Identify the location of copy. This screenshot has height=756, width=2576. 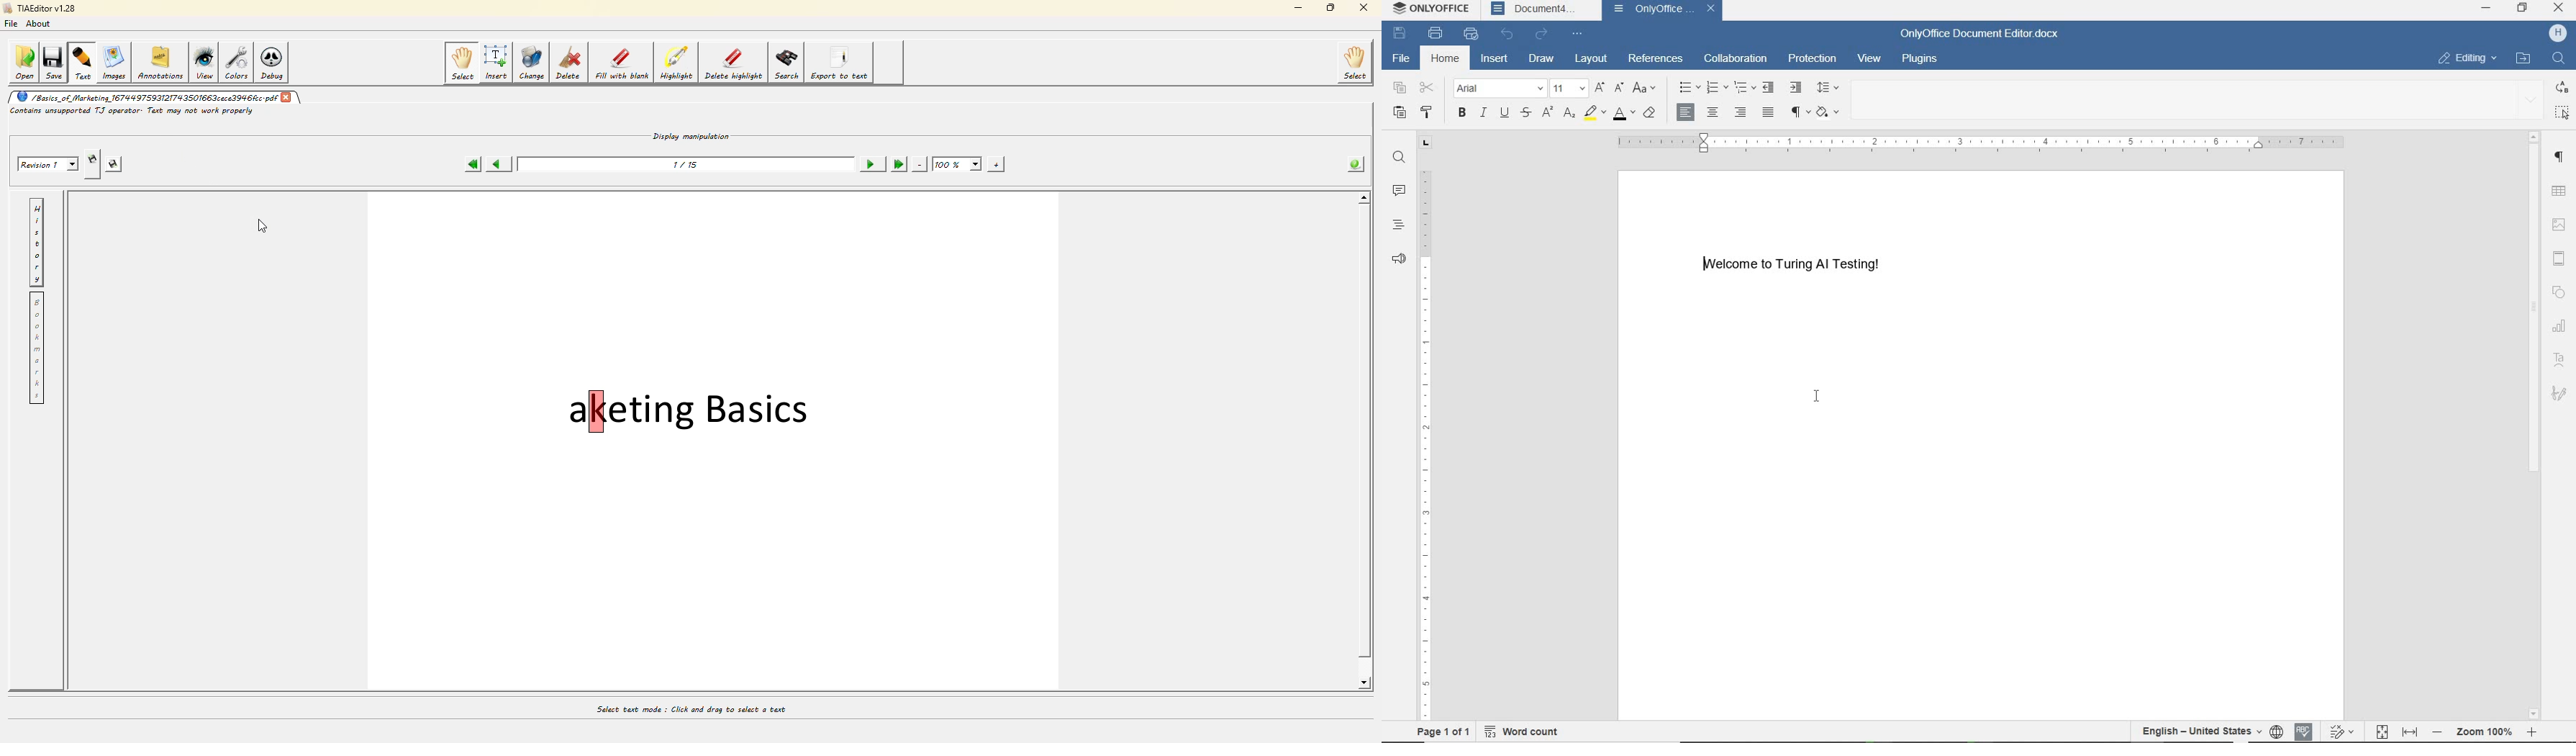
(1399, 88).